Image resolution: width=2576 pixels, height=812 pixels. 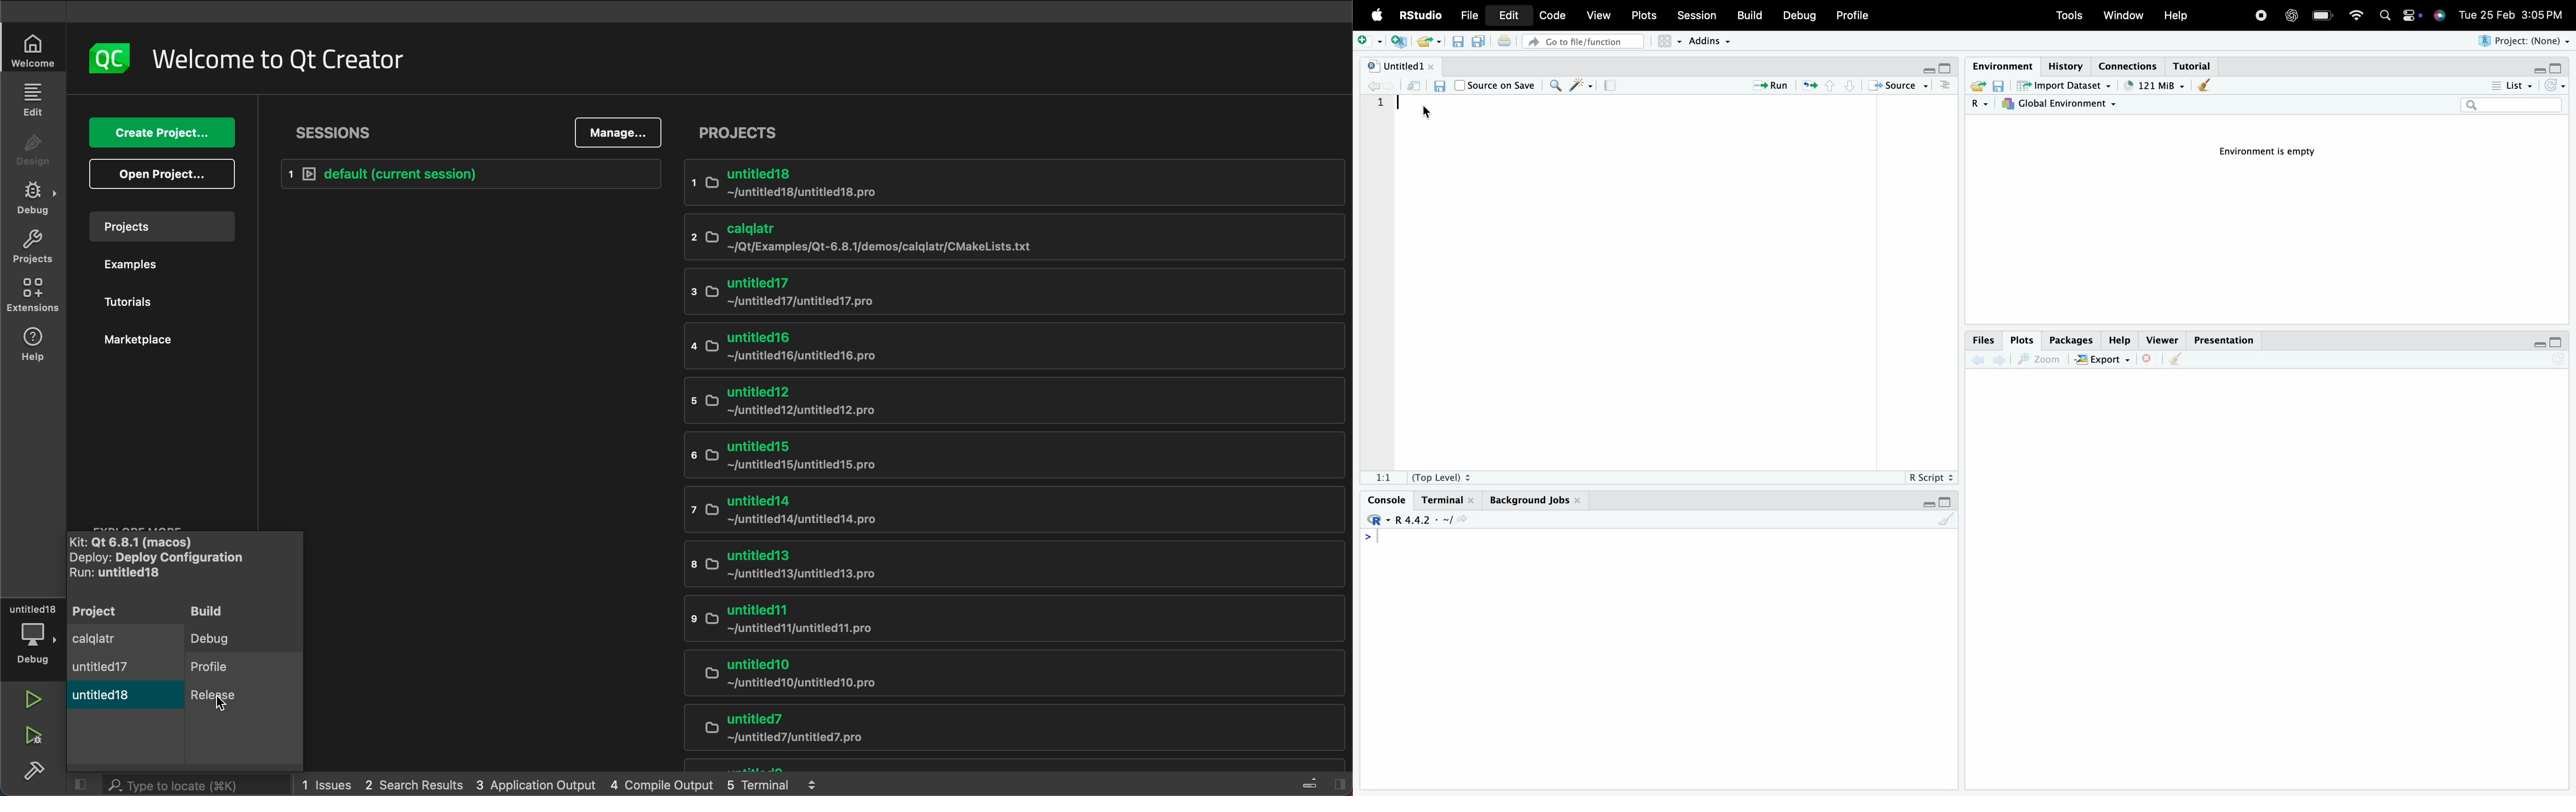 What do you see at coordinates (1401, 65) in the screenshot?
I see `Untitled1` at bounding box center [1401, 65].